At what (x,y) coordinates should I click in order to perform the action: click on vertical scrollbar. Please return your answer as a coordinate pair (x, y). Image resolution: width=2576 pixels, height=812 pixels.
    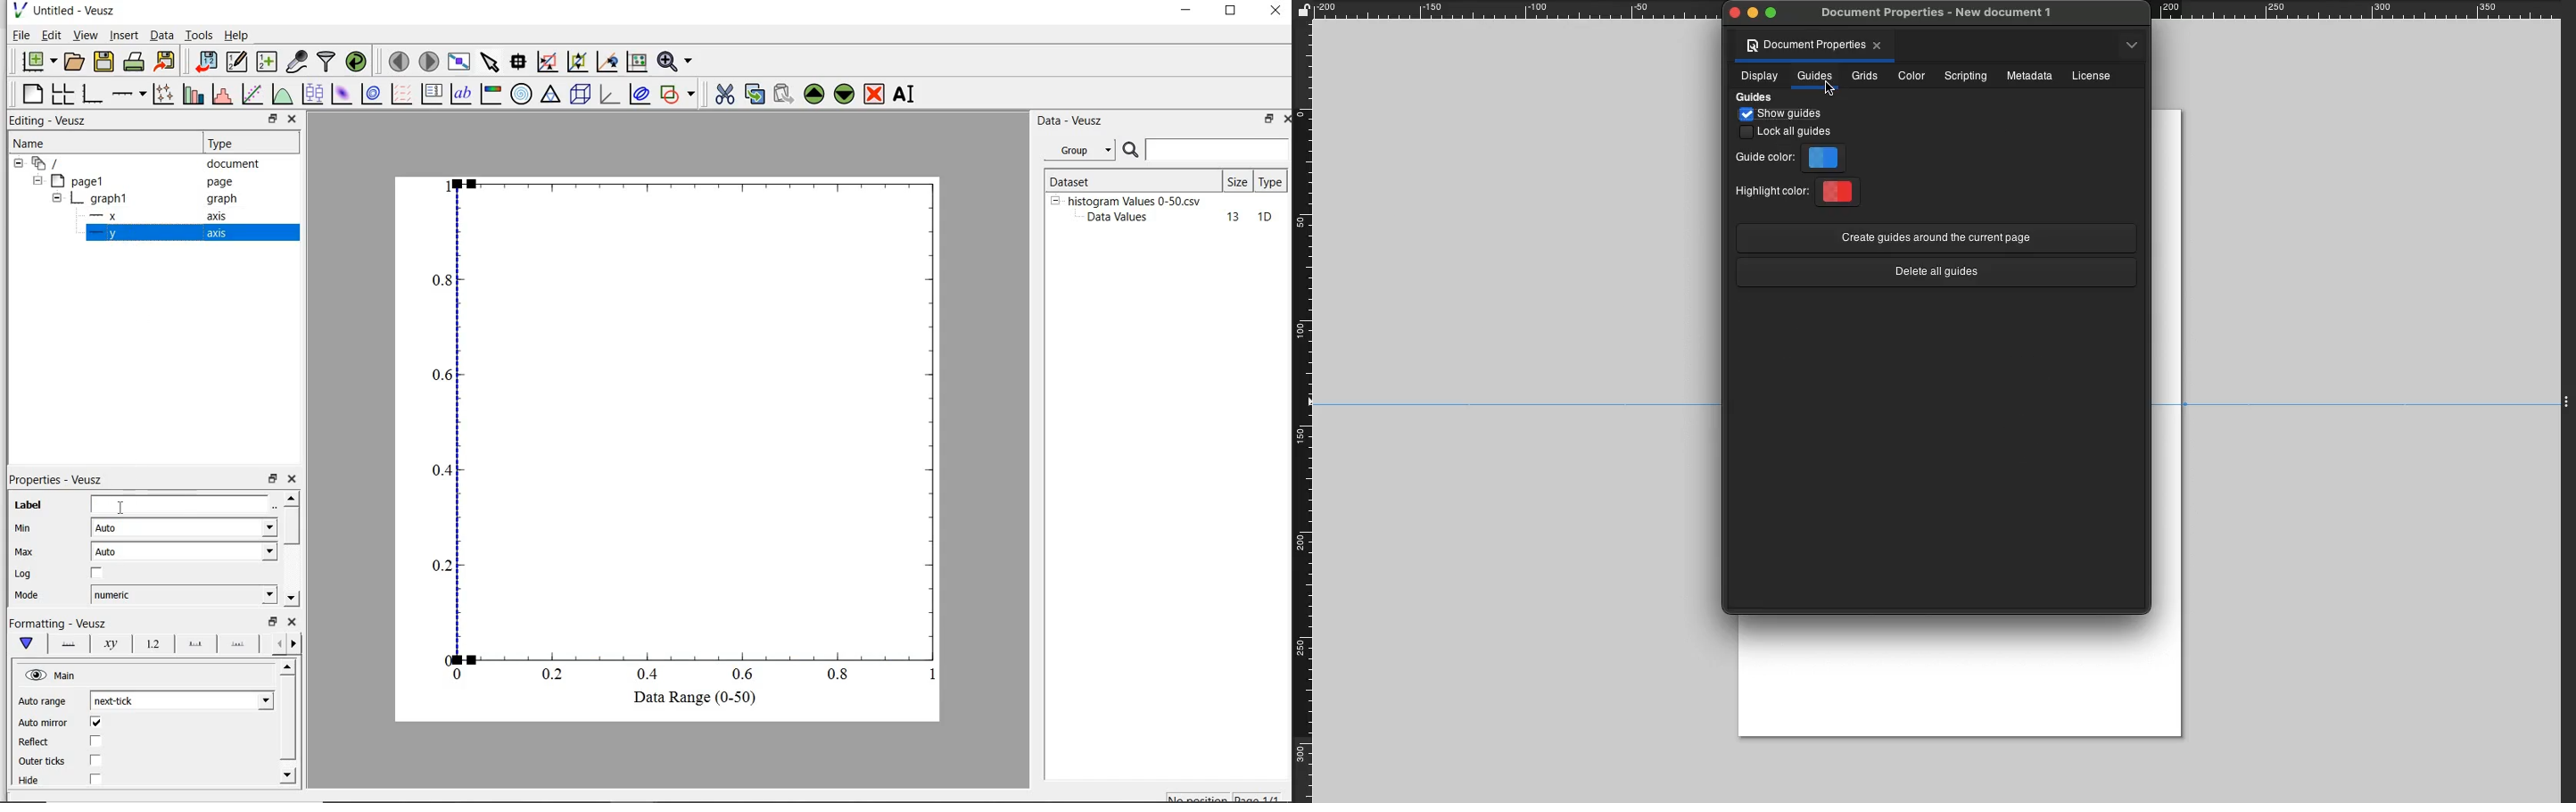
    Looking at the image, I should click on (291, 525).